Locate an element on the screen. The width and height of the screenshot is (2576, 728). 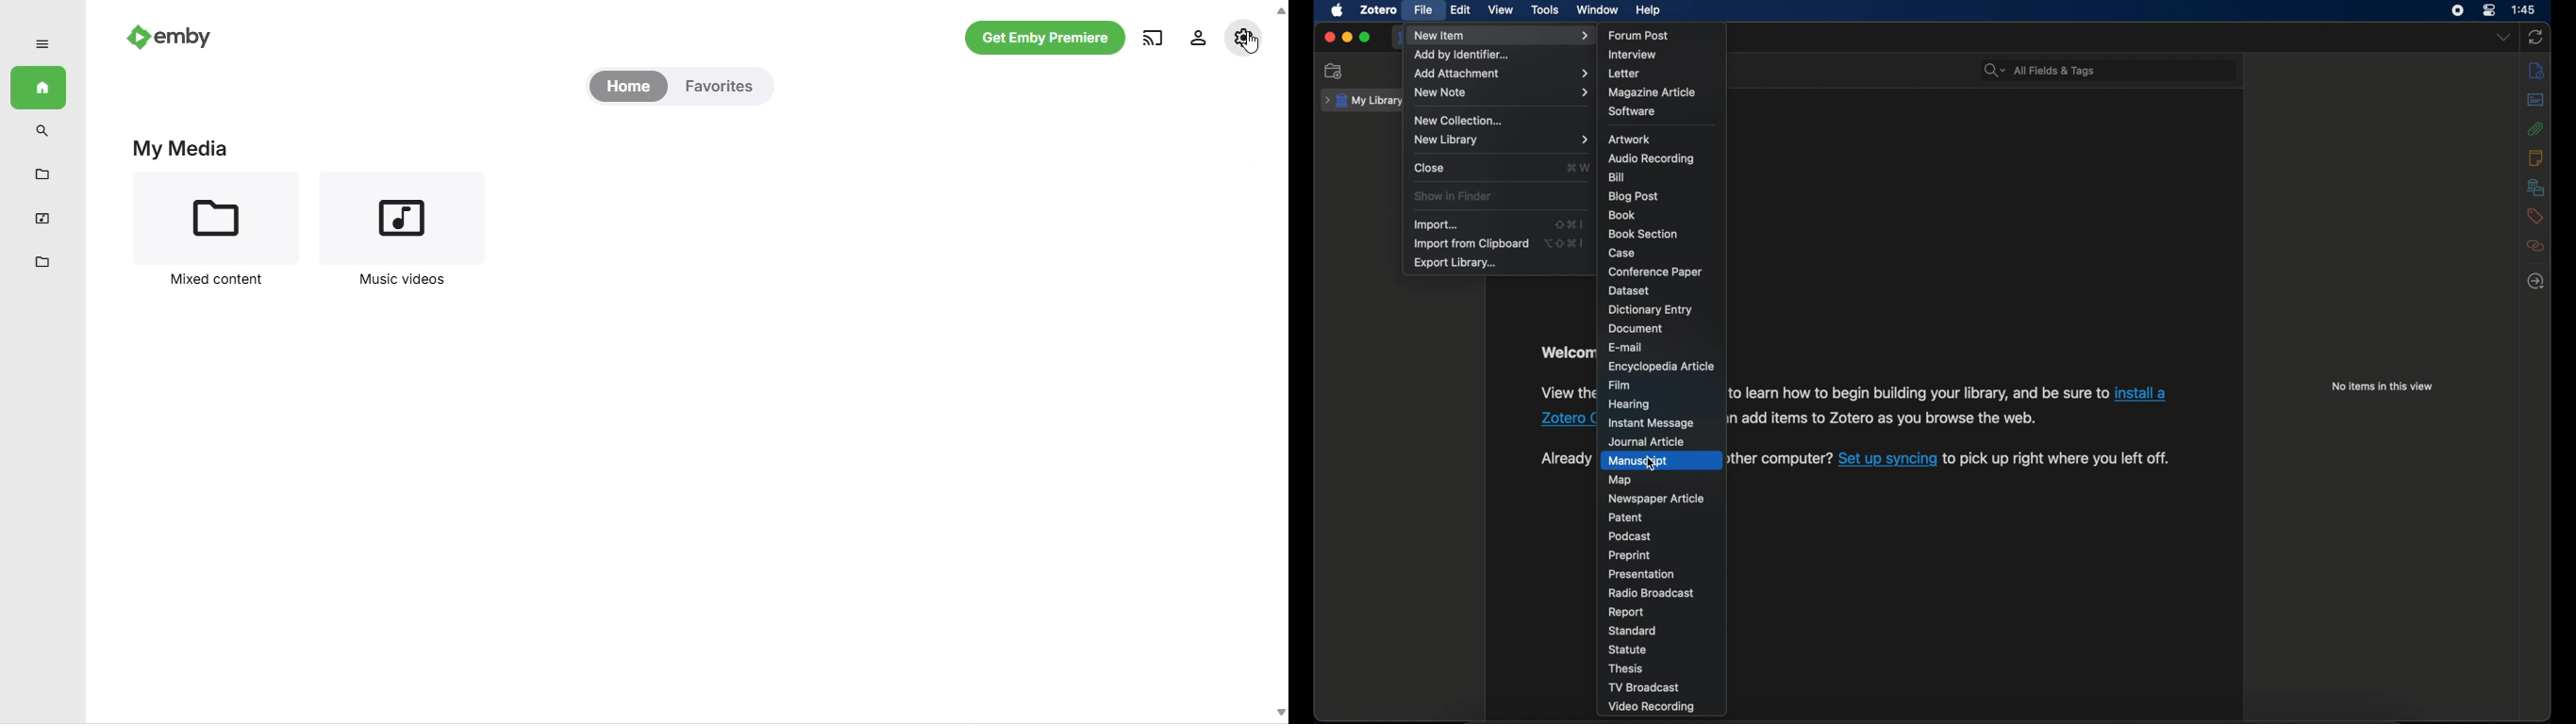
screen recorder is located at coordinates (2459, 11).